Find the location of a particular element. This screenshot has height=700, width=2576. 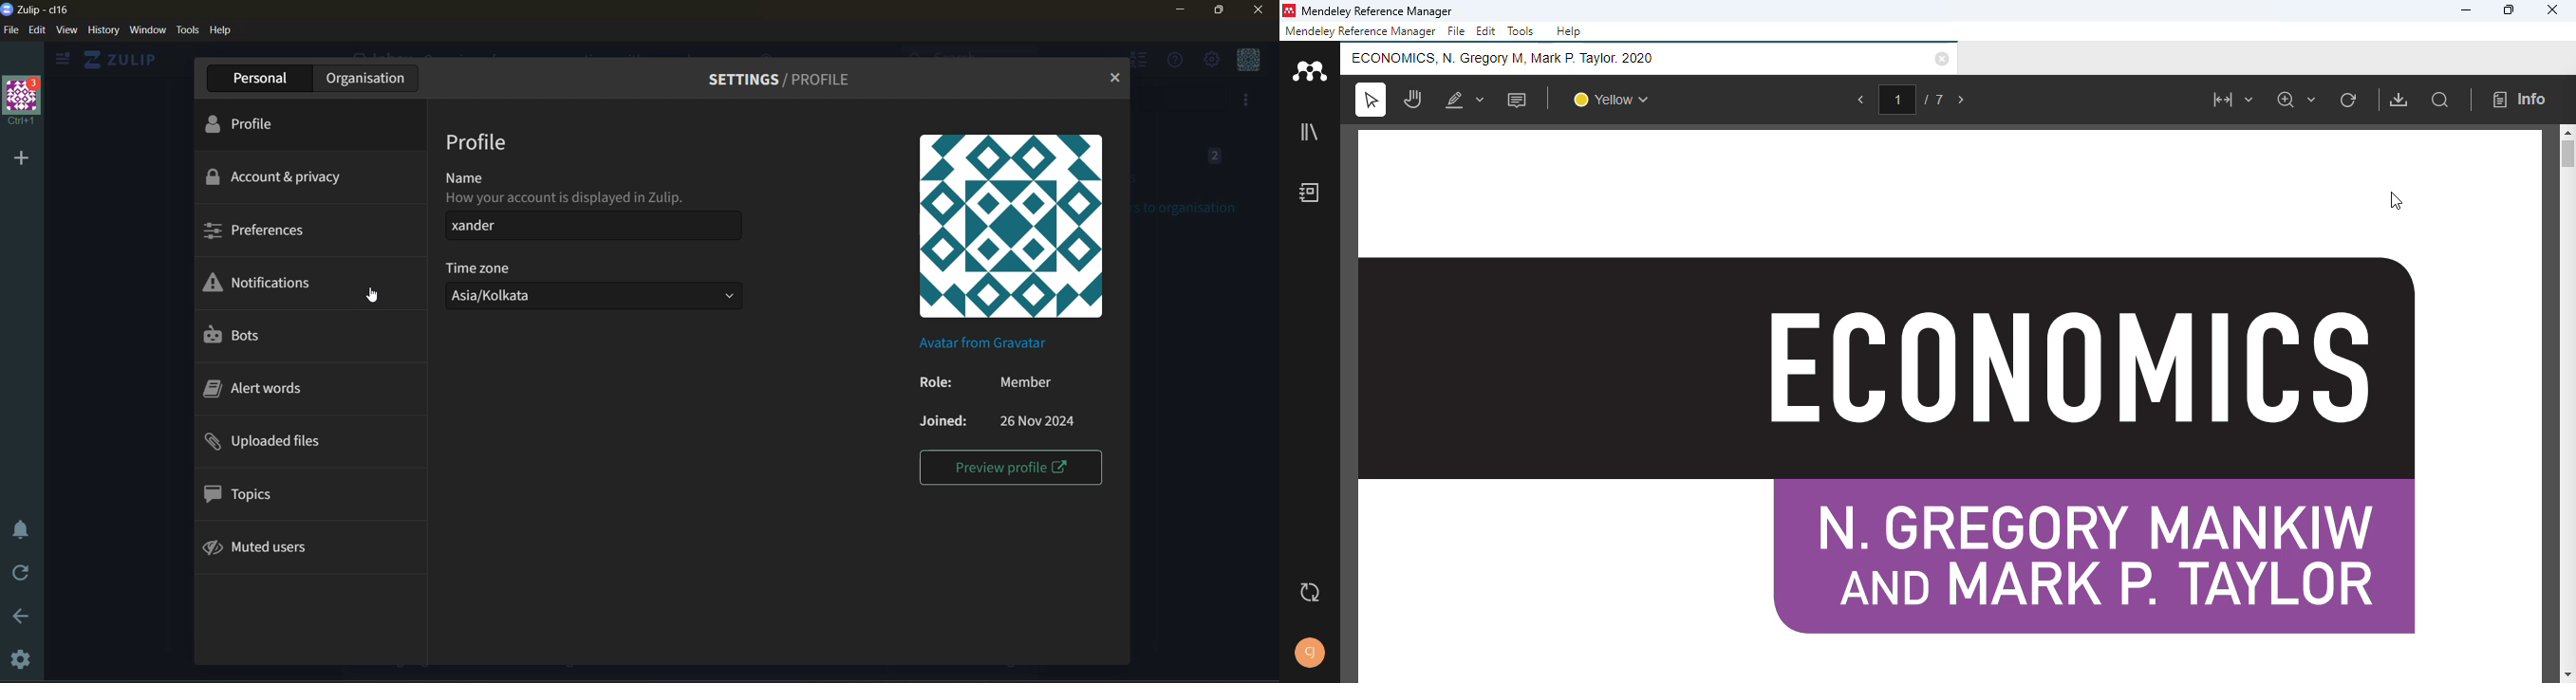

highlight text/ highlight rectangle is located at coordinates (1465, 99).